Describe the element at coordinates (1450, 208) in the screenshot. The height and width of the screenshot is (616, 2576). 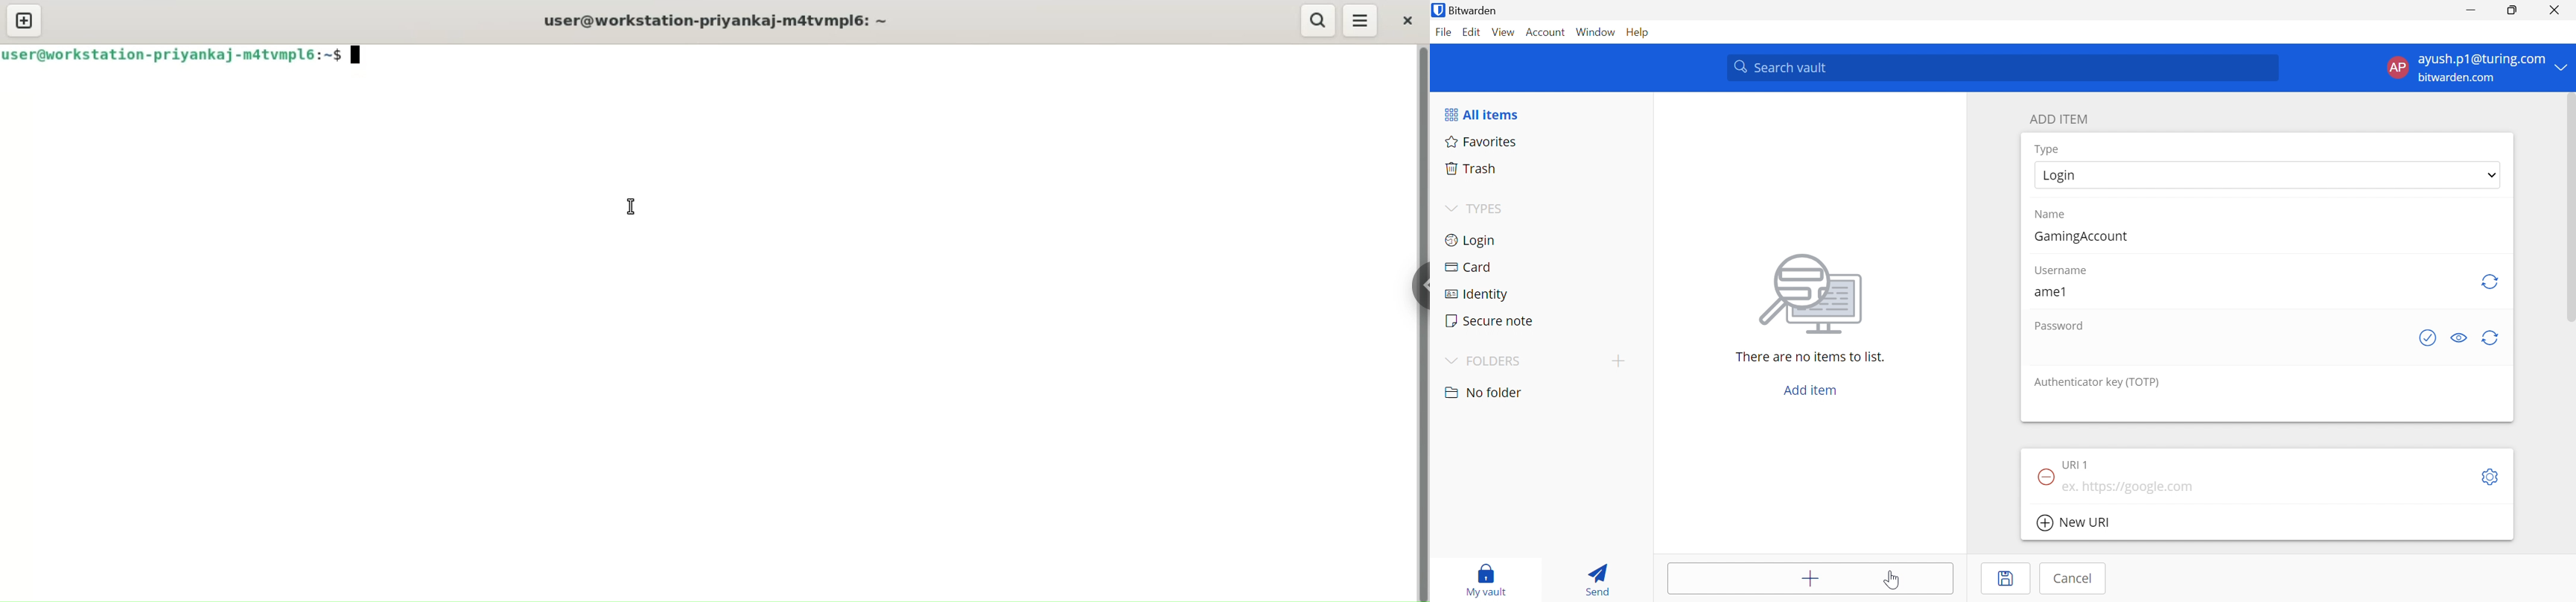
I see `Drop Down` at that location.